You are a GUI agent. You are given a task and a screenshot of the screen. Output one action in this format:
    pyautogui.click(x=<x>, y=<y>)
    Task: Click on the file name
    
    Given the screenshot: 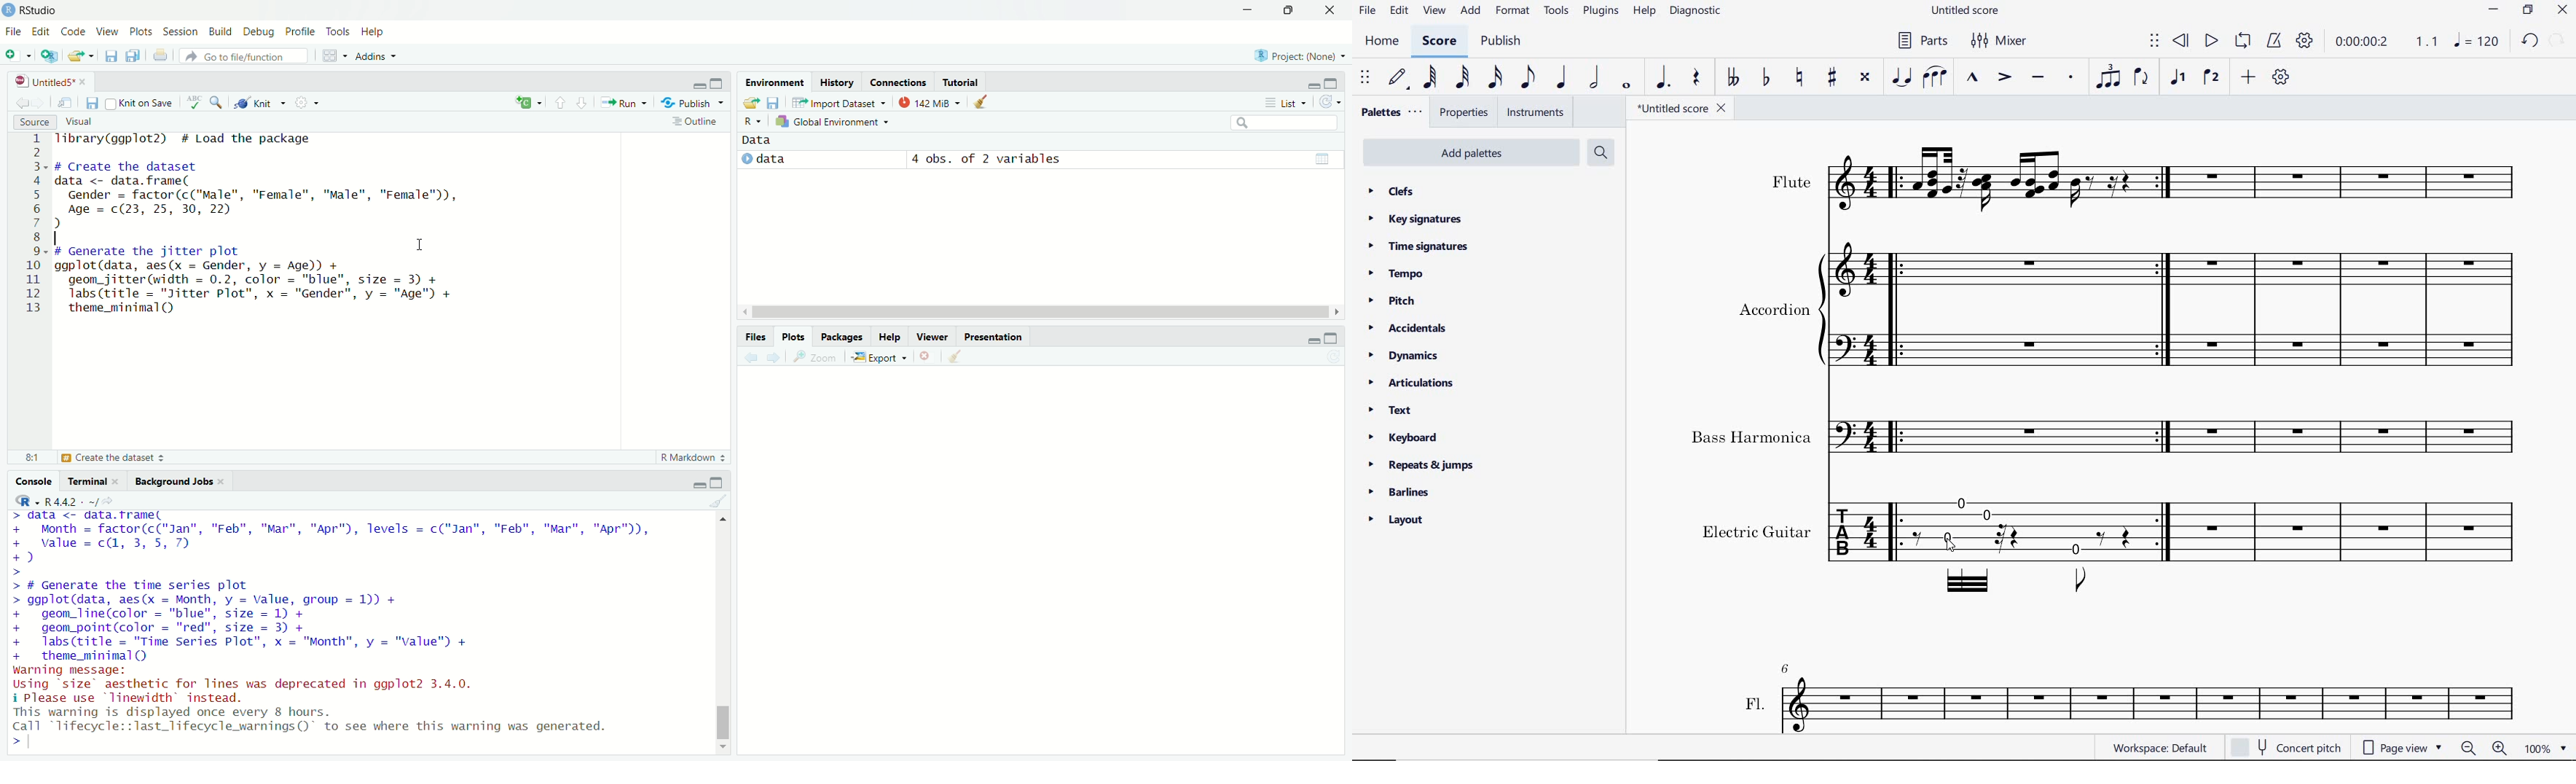 What is the action you would take?
    pyautogui.click(x=1684, y=109)
    